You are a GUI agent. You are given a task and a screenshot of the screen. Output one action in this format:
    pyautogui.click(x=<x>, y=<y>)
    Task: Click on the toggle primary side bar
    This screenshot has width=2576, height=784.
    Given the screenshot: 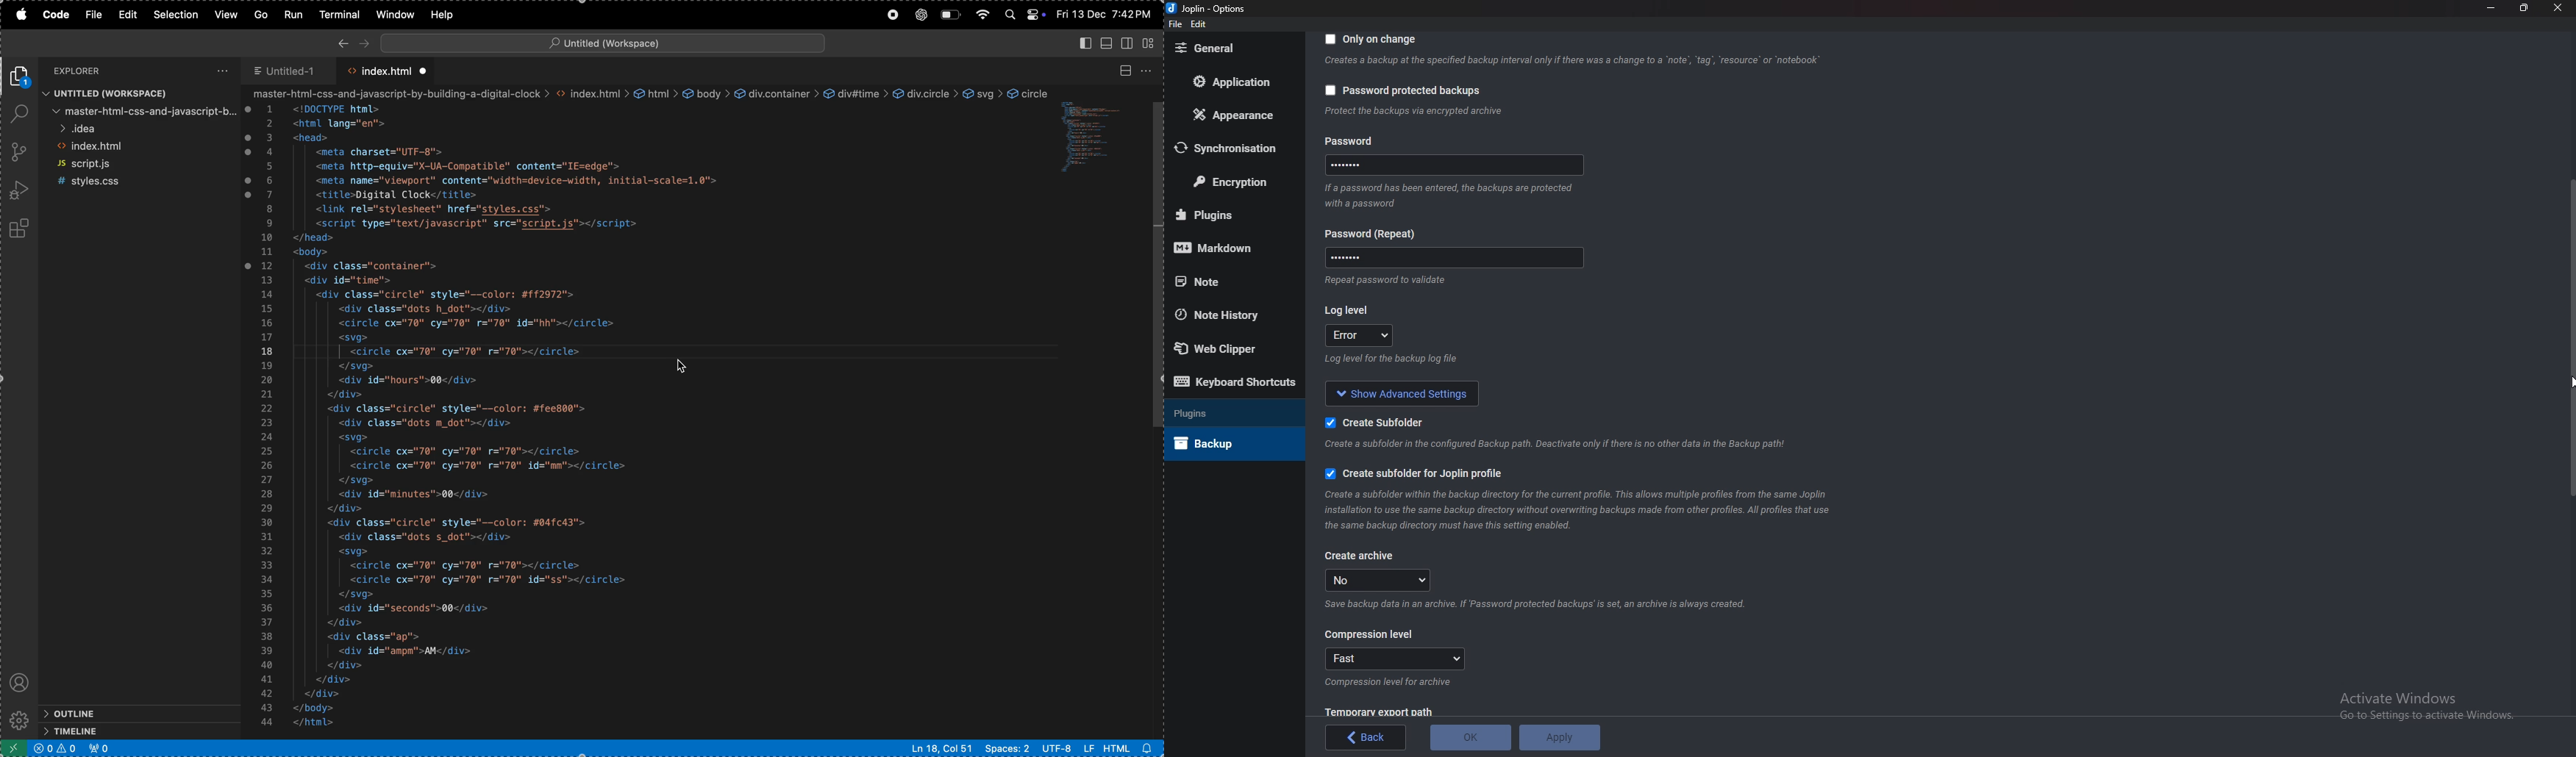 What is the action you would take?
    pyautogui.click(x=1085, y=44)
    